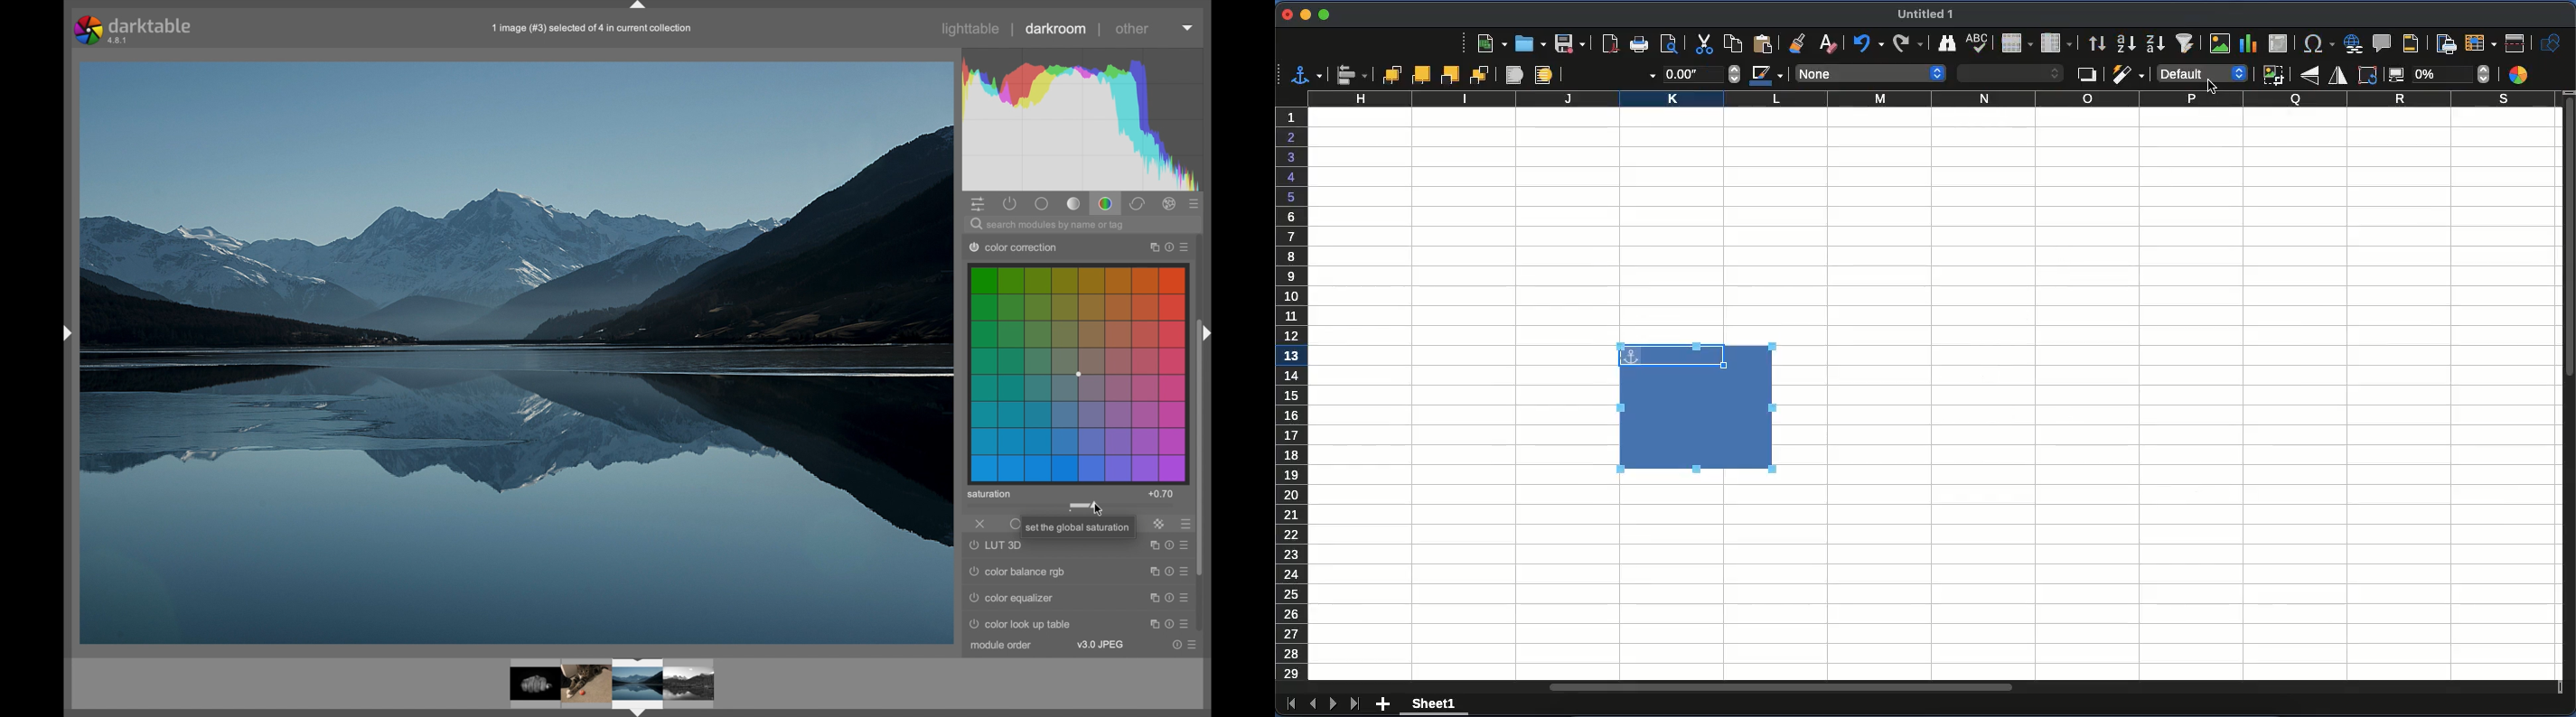 This screenshot has height=728, width=2576. I want to click on photo preview , so click(513, 353).